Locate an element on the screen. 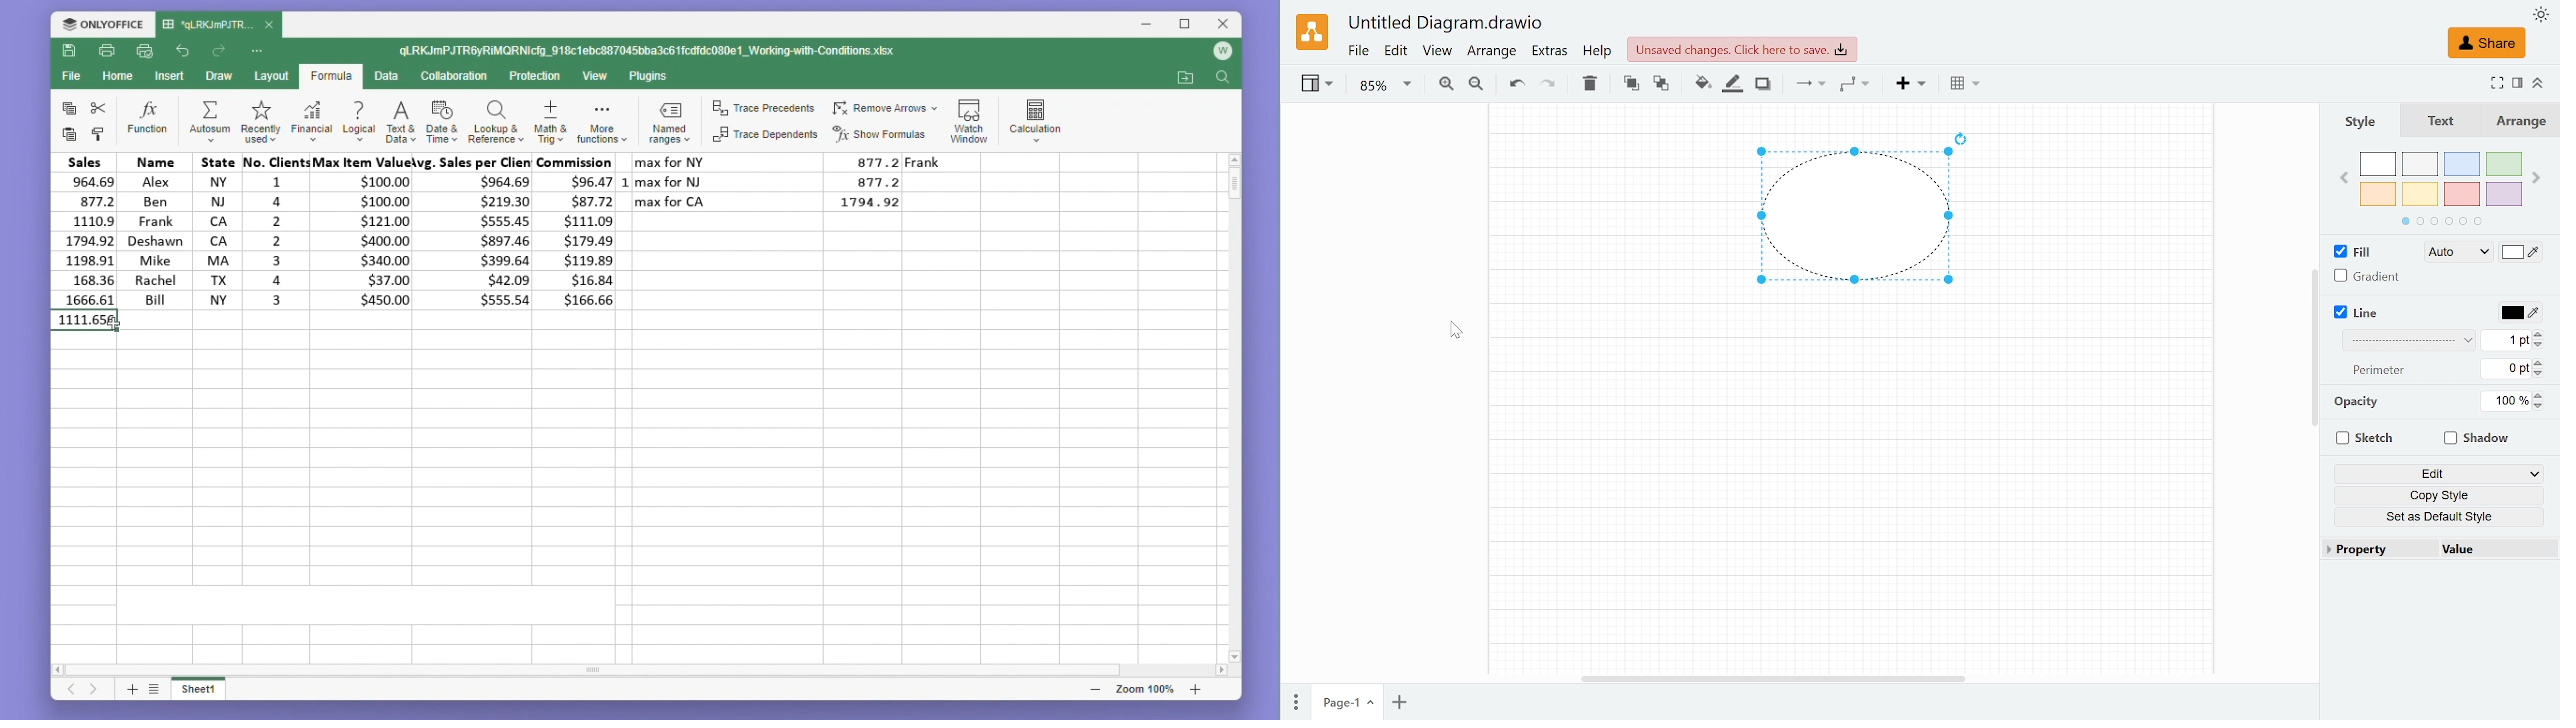 Image resolution: width=2576 pixels, height=728 pixels. Horizontal scrollbar is located at coordinates (1770, 678).